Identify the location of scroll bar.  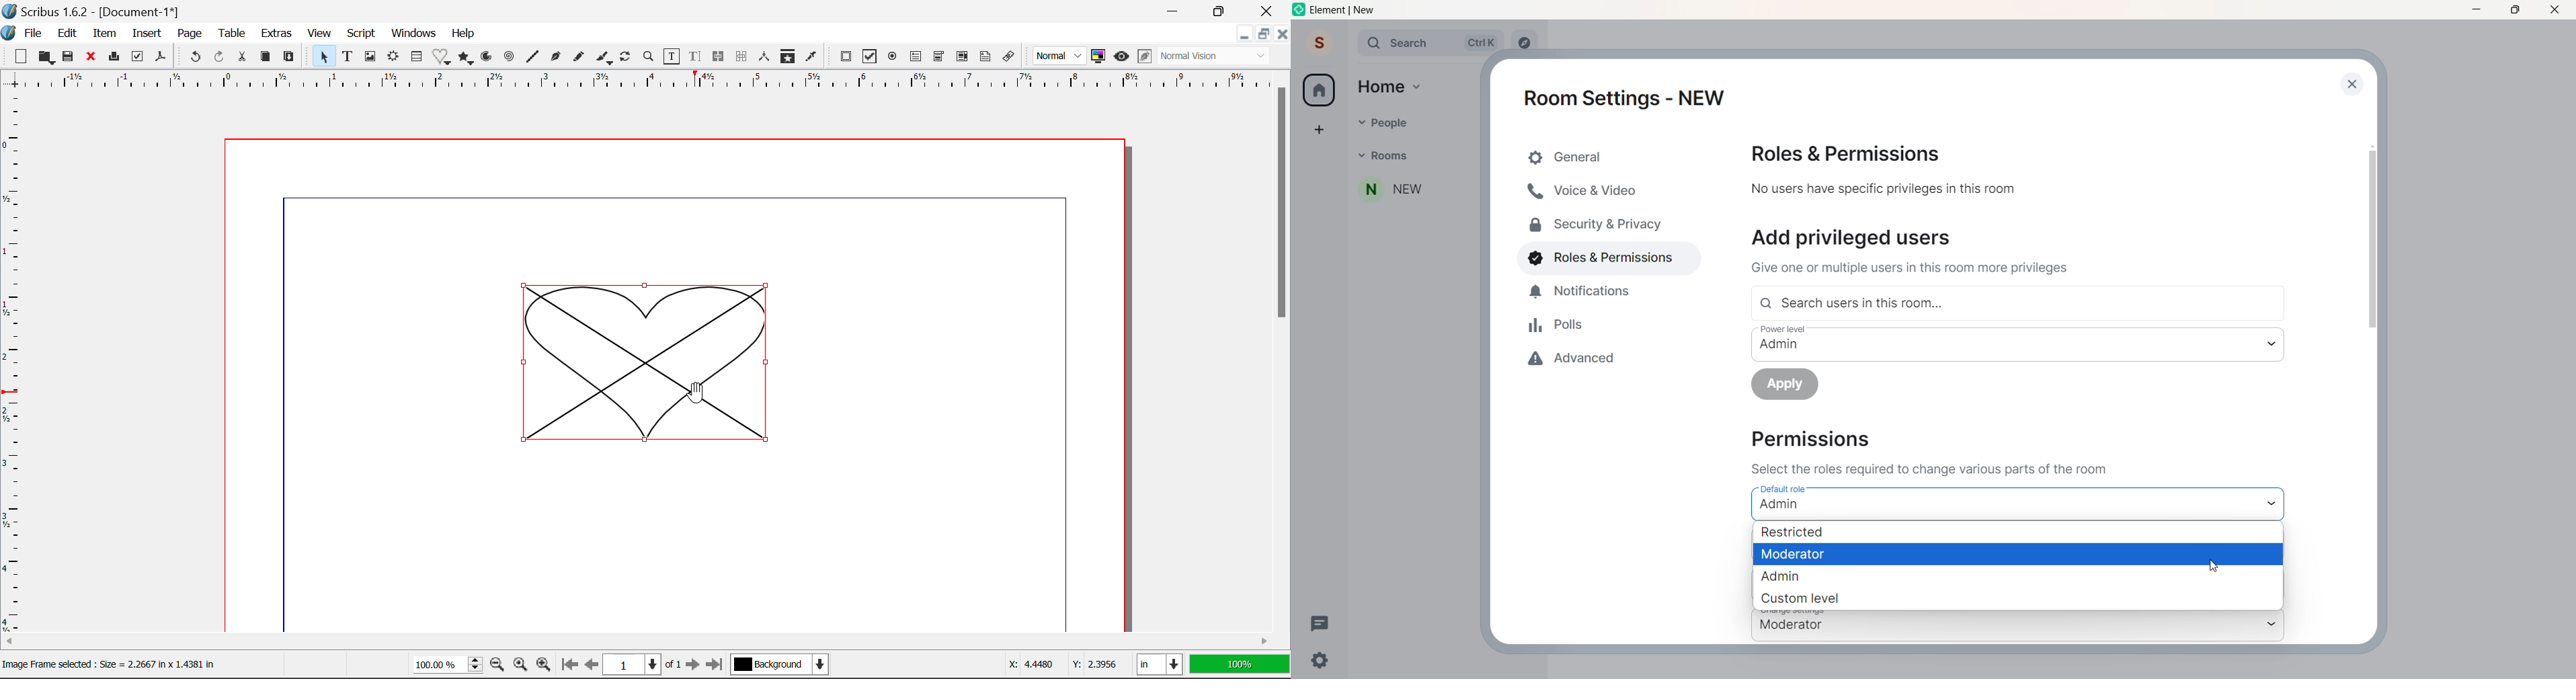
(2375, 230).